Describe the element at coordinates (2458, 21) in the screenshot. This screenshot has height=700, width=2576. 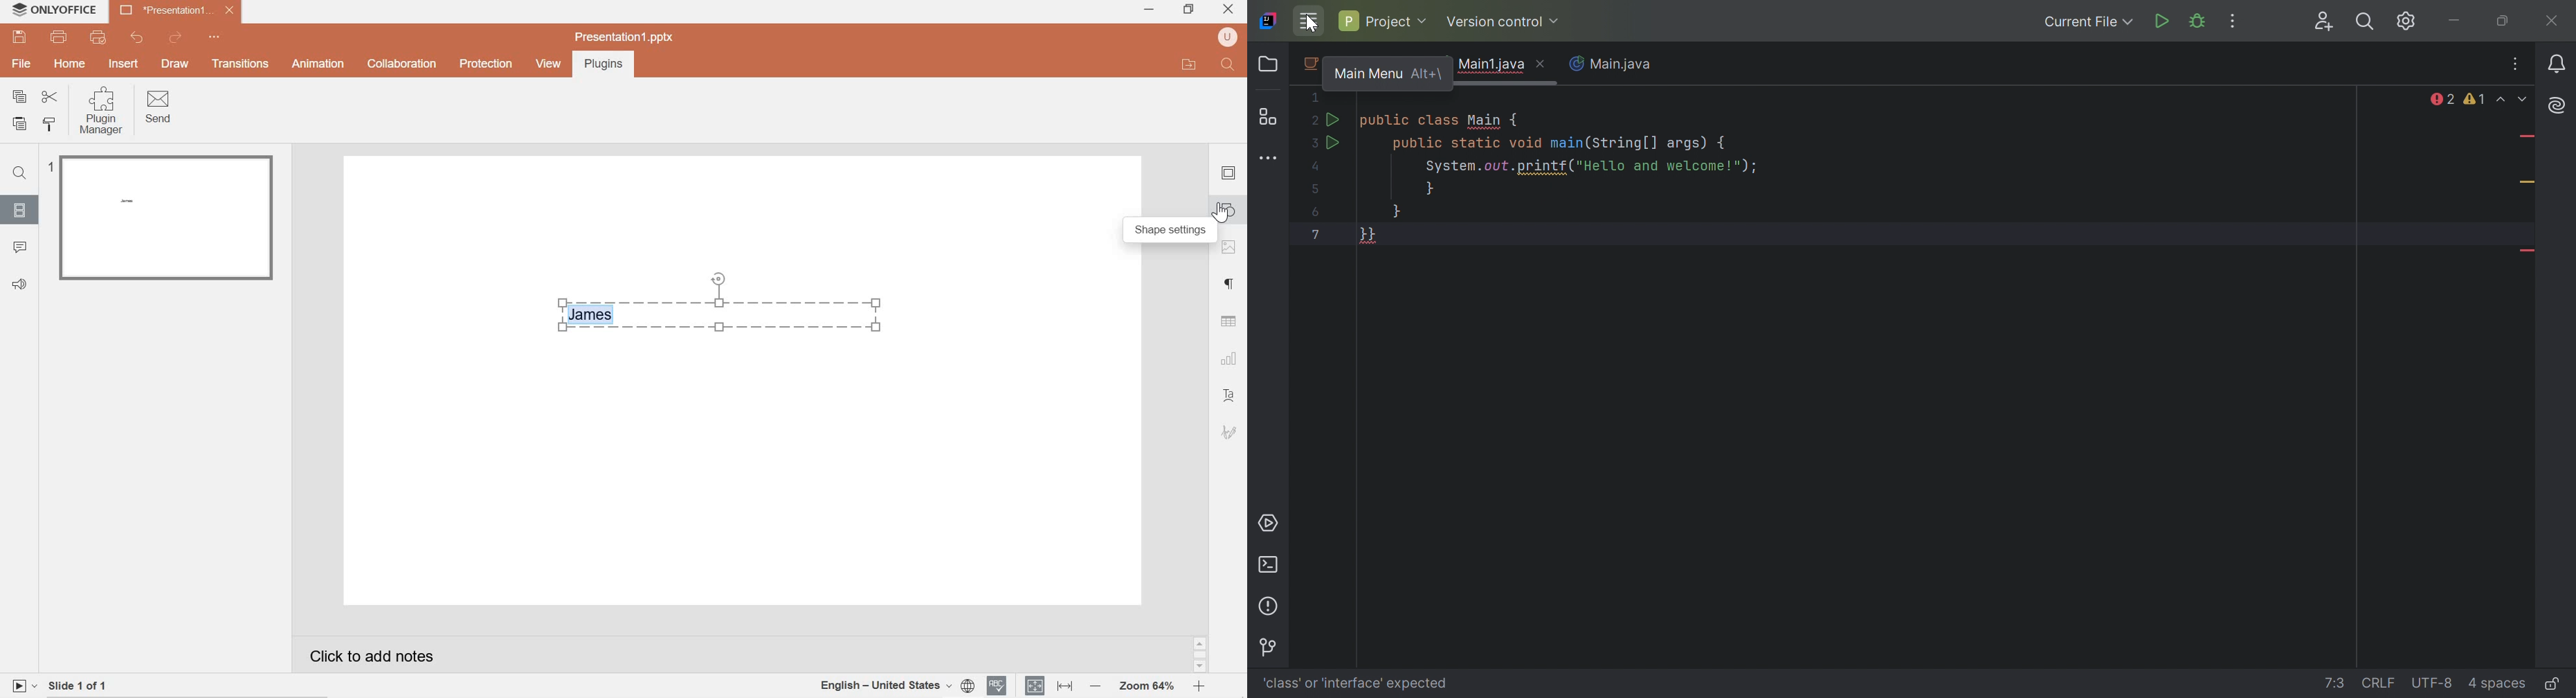
I see `Minimize` at that location.